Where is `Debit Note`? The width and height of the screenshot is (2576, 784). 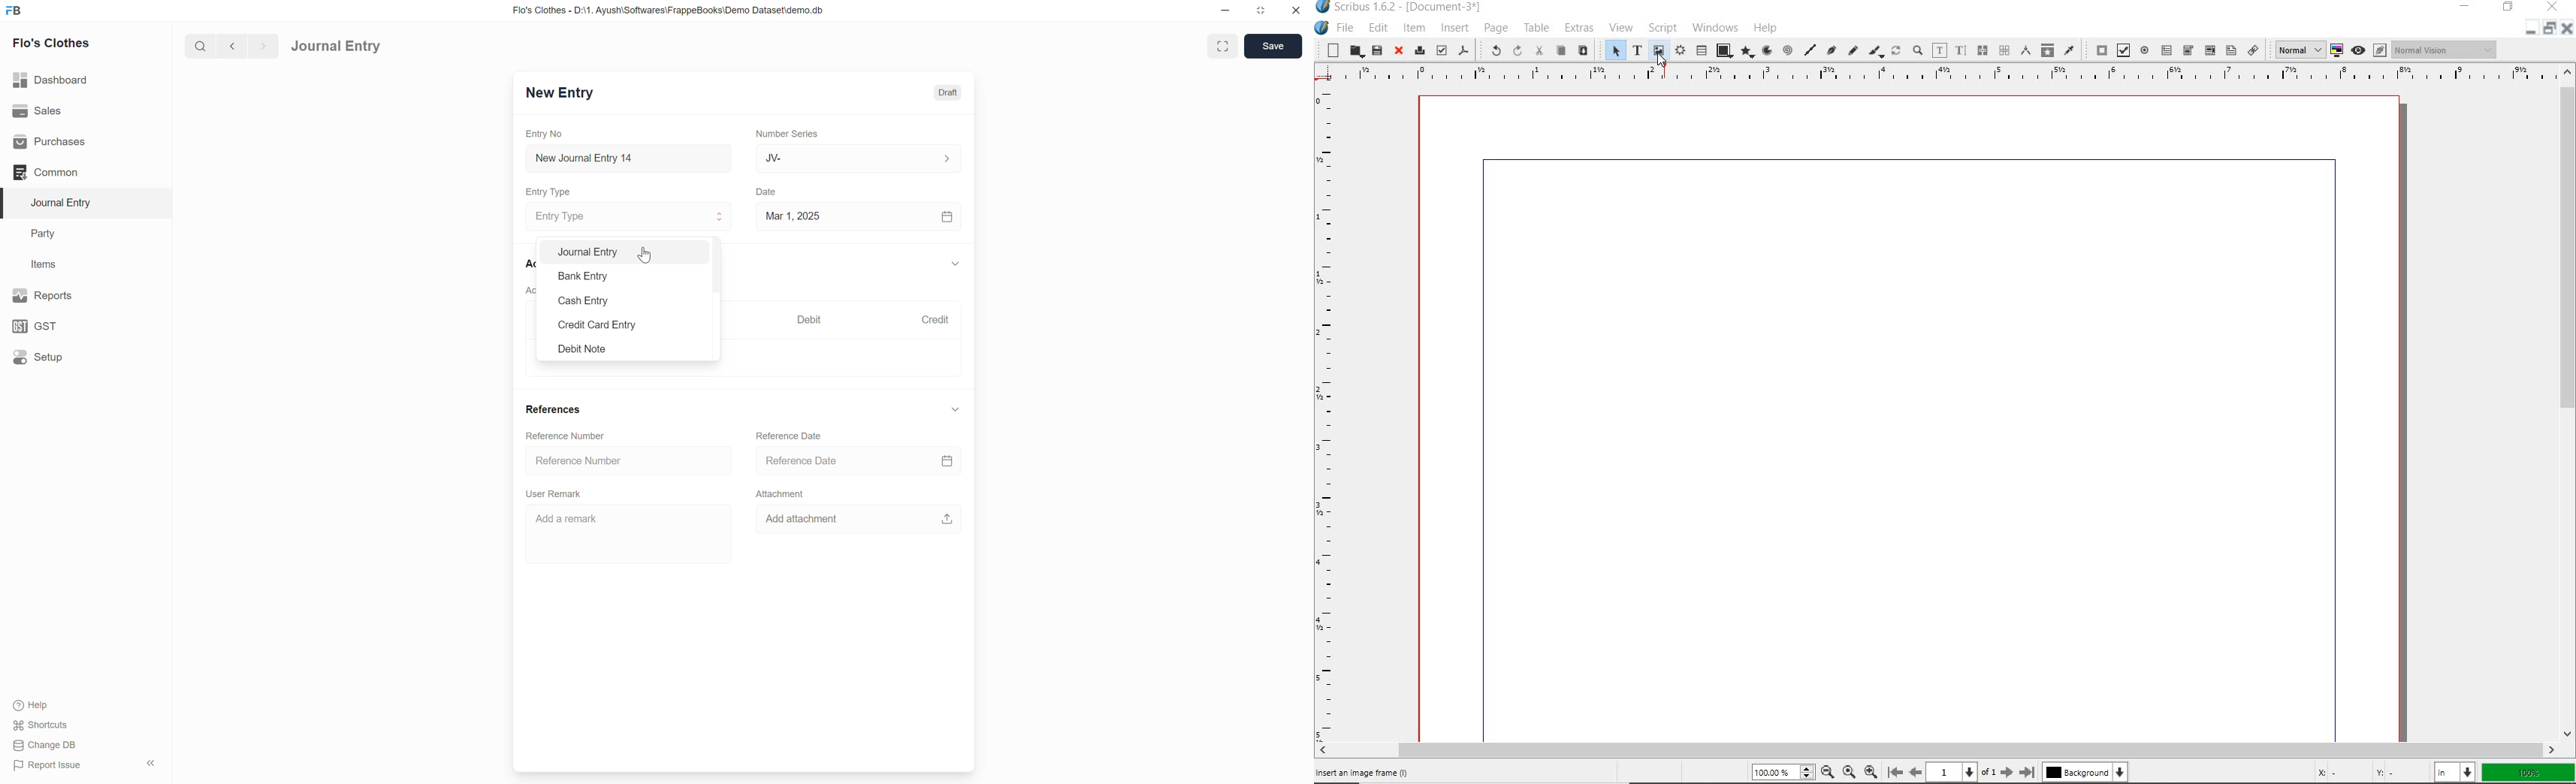 Debit Note is located at coordinates (600, 349).